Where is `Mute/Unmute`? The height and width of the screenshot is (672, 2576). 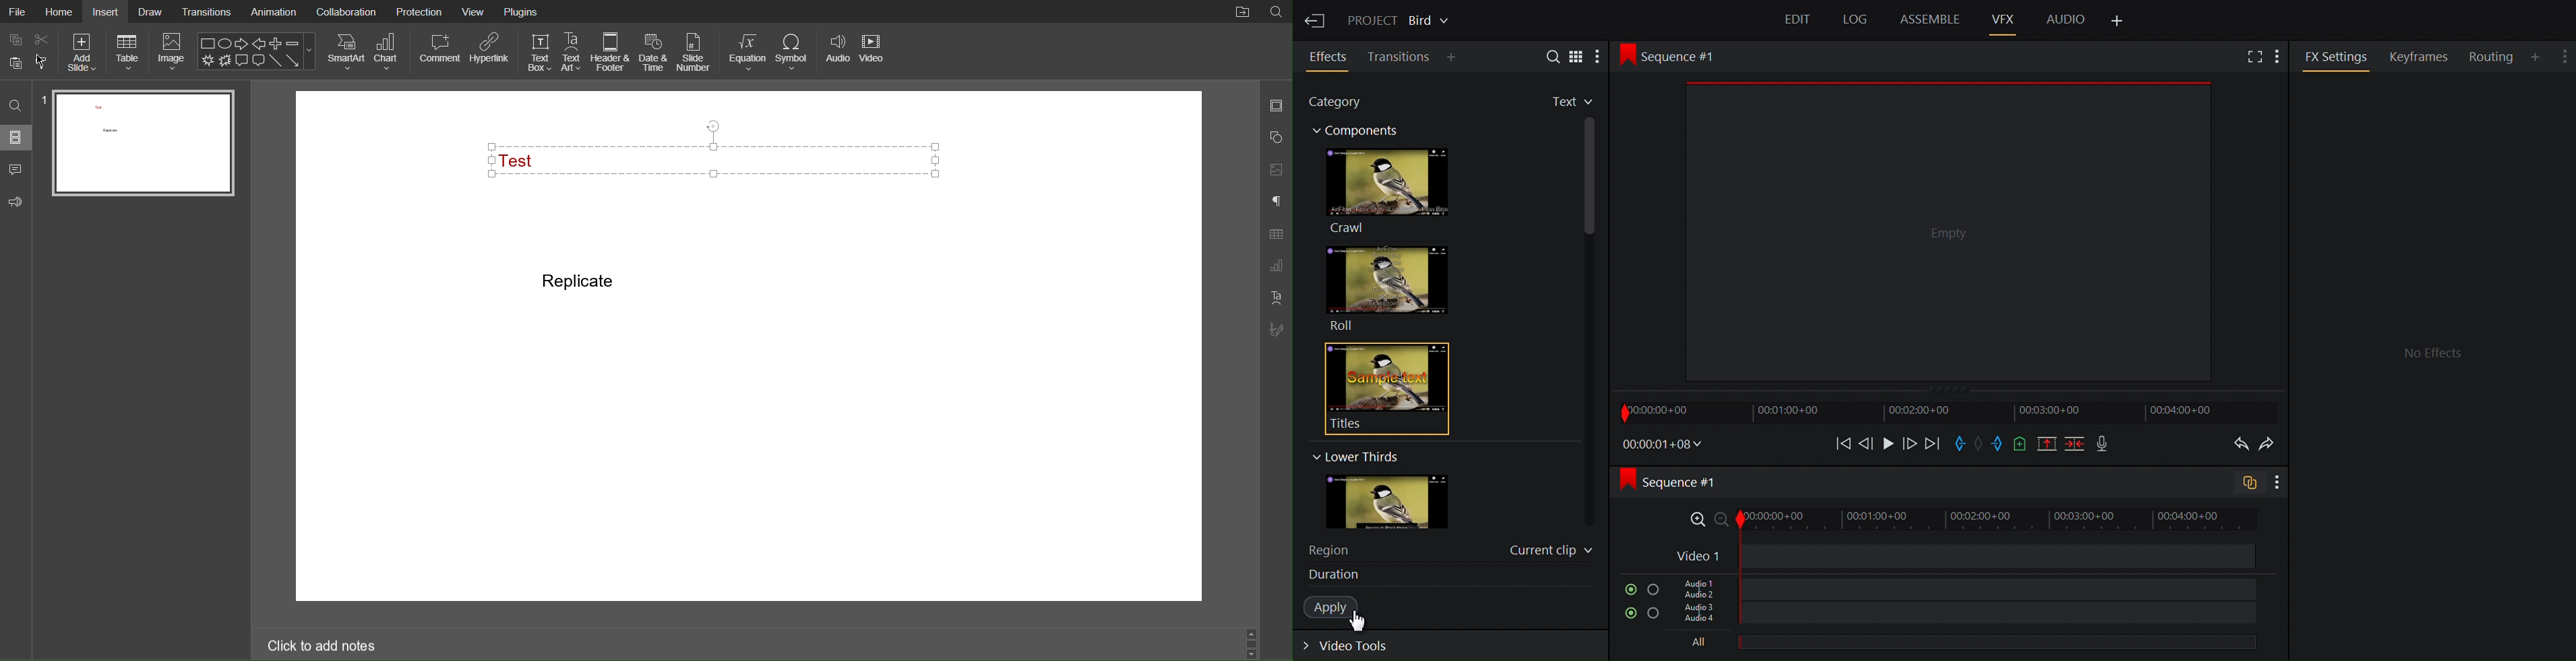 Mute/Unmute is located at coordinates (1628, 613).